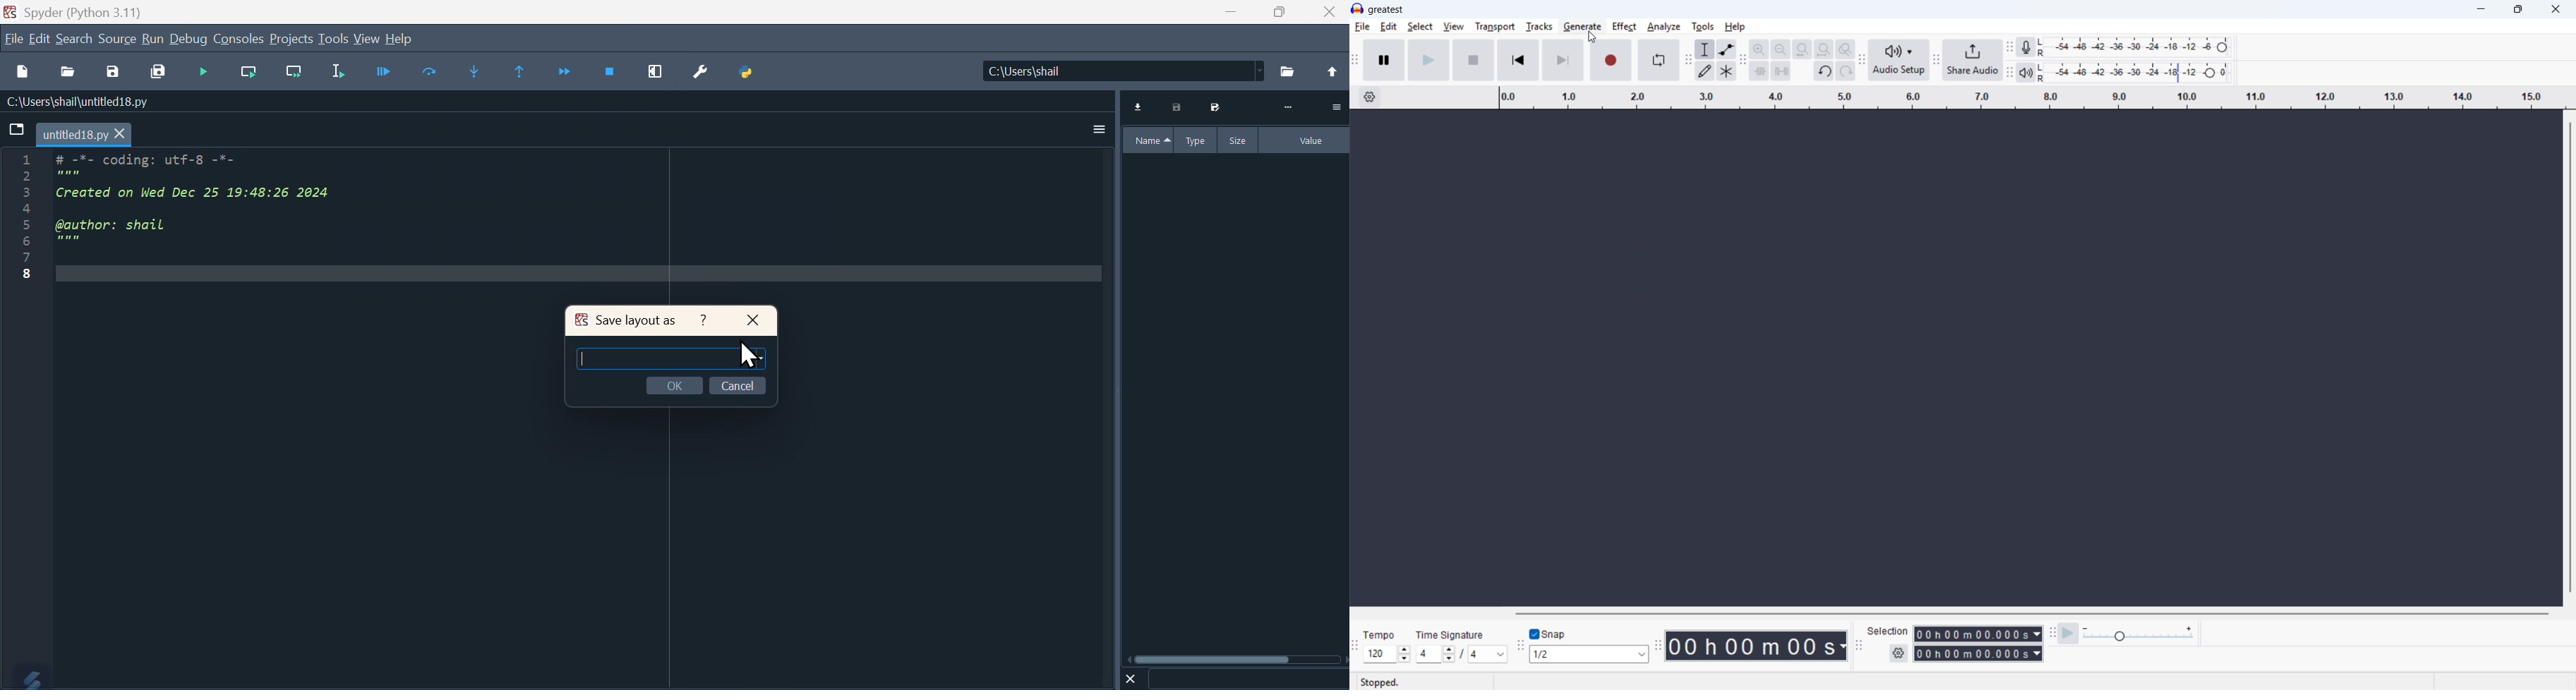 Image resolution: width=2576 pixels, height=700 pixels. I want to click on Save, so click(1213, 107).